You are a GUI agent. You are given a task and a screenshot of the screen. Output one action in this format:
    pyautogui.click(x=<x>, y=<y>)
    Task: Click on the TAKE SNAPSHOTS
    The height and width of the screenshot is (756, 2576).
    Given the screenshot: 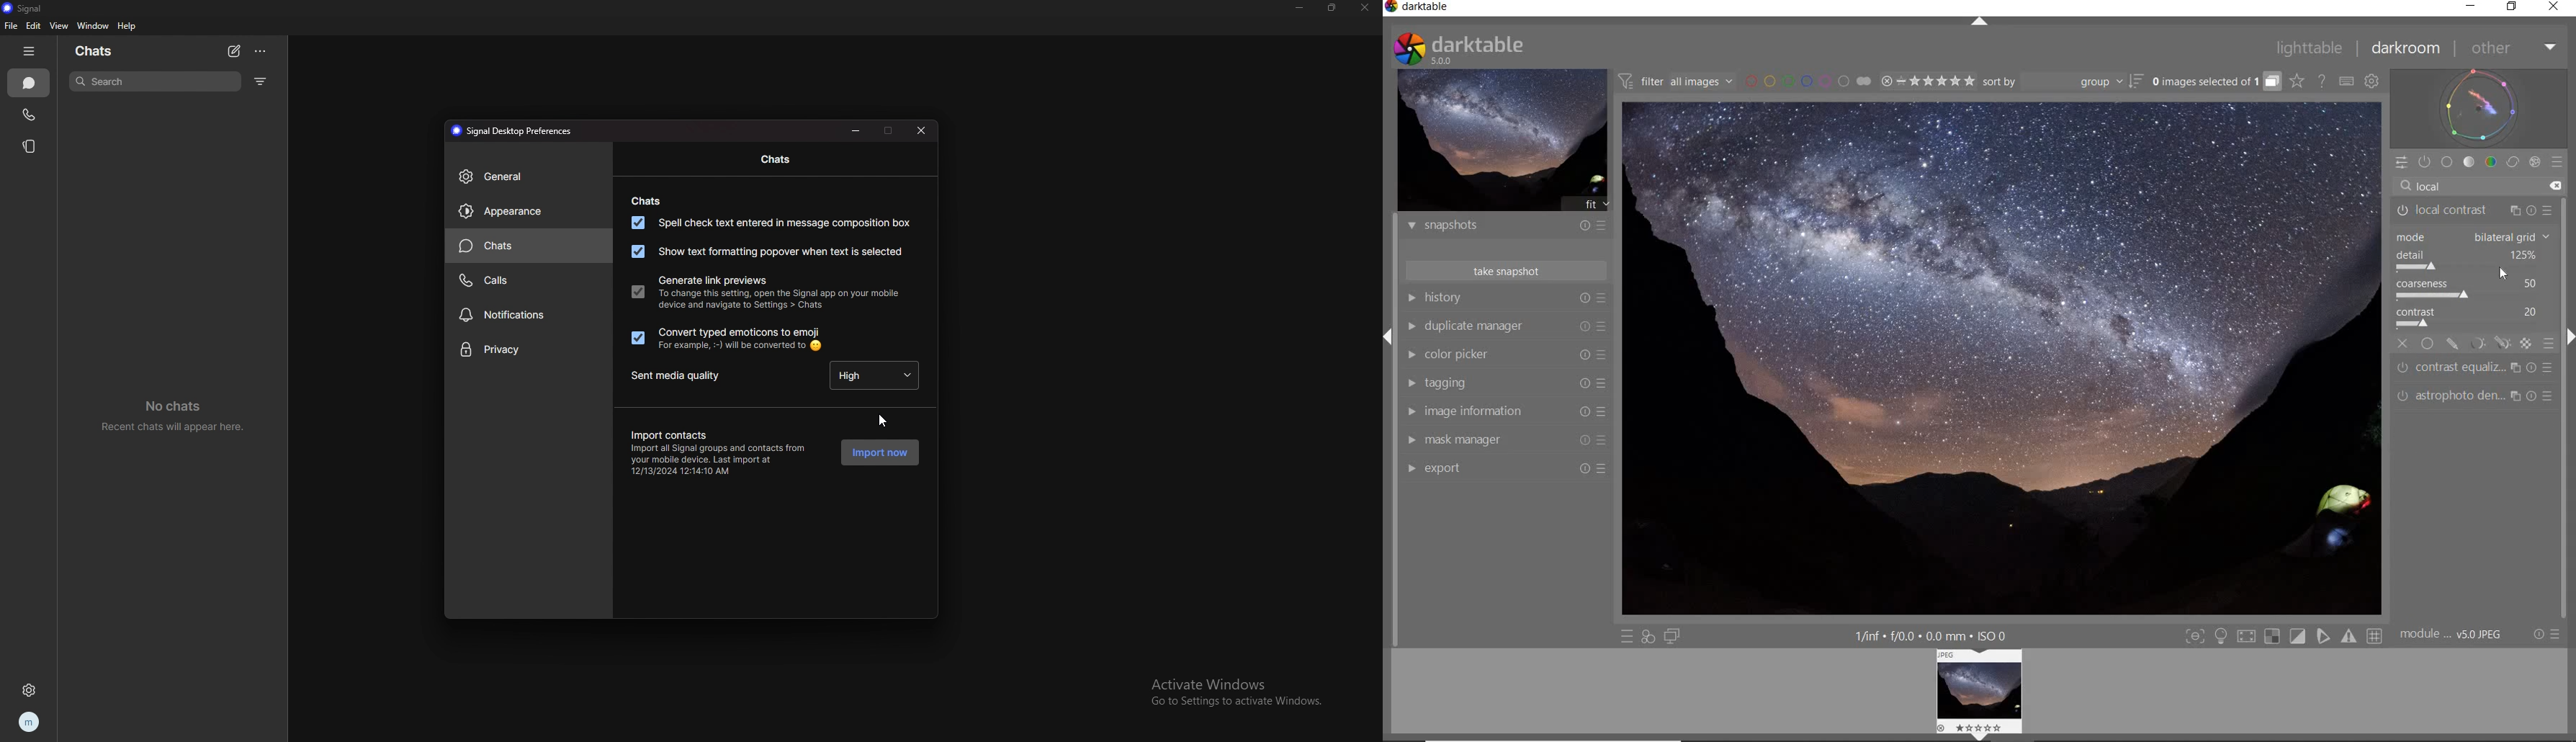 What is the action you would take?
    pyautogui.click(x=1507, y=271)
    